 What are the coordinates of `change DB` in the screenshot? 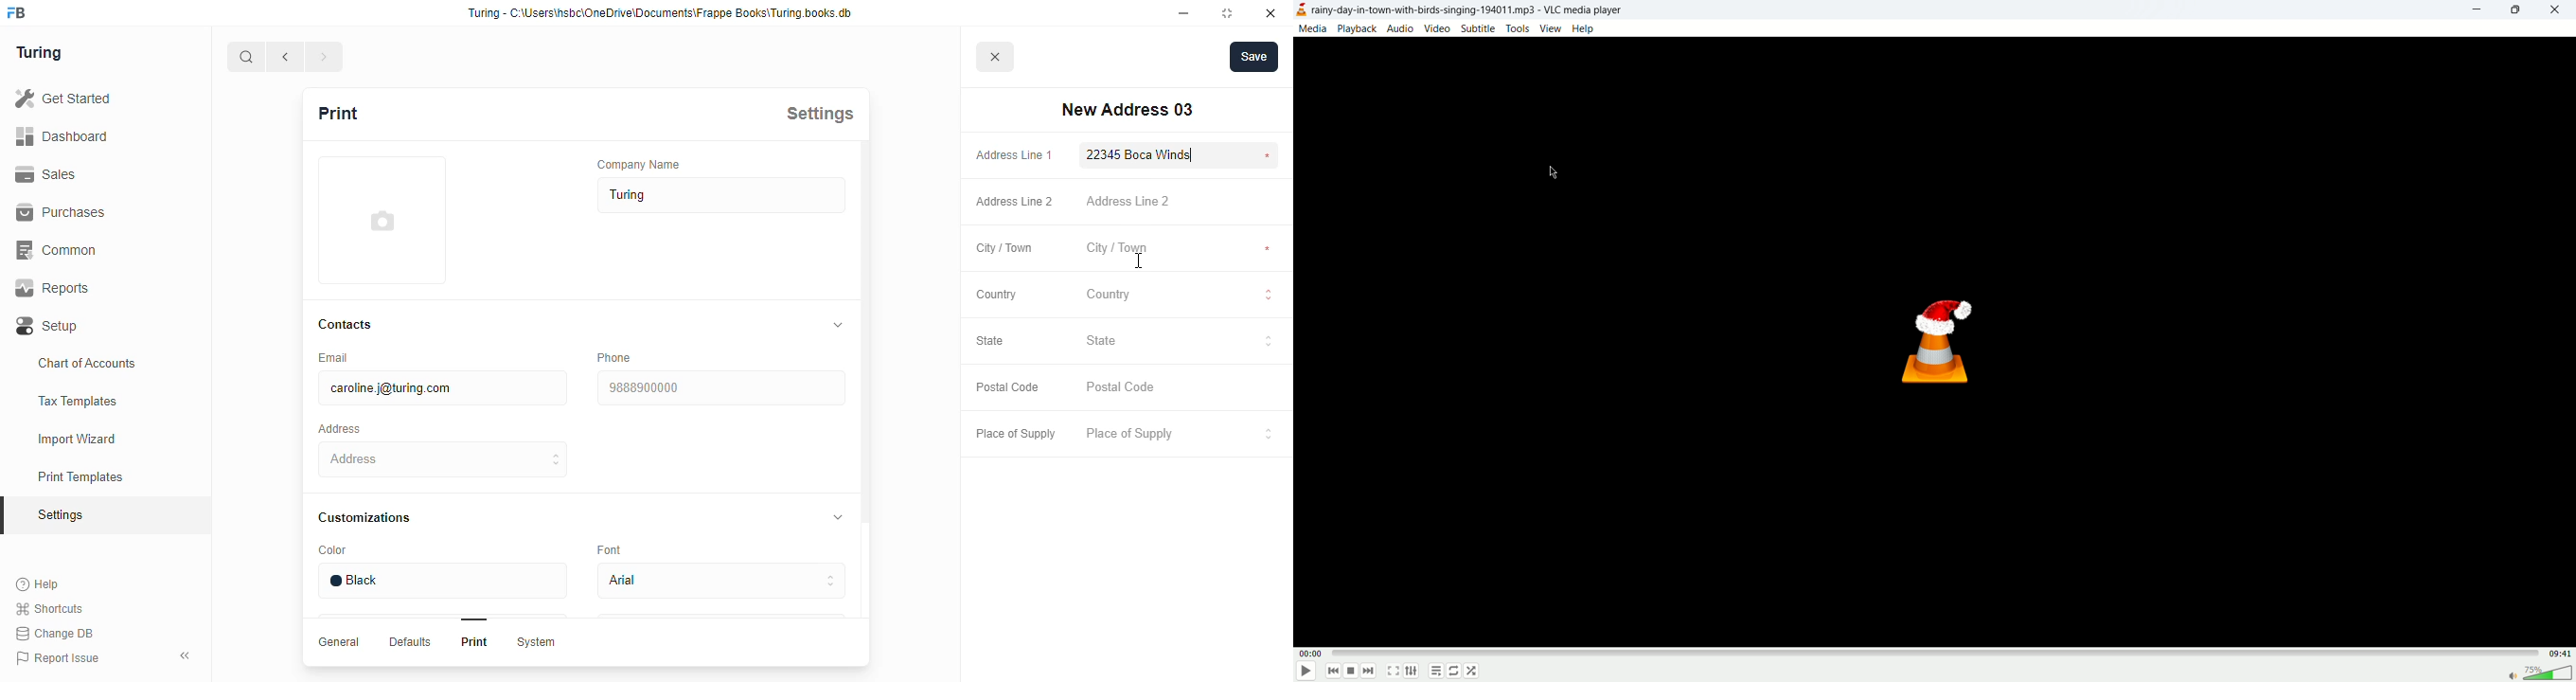 It's located at (54, 634).